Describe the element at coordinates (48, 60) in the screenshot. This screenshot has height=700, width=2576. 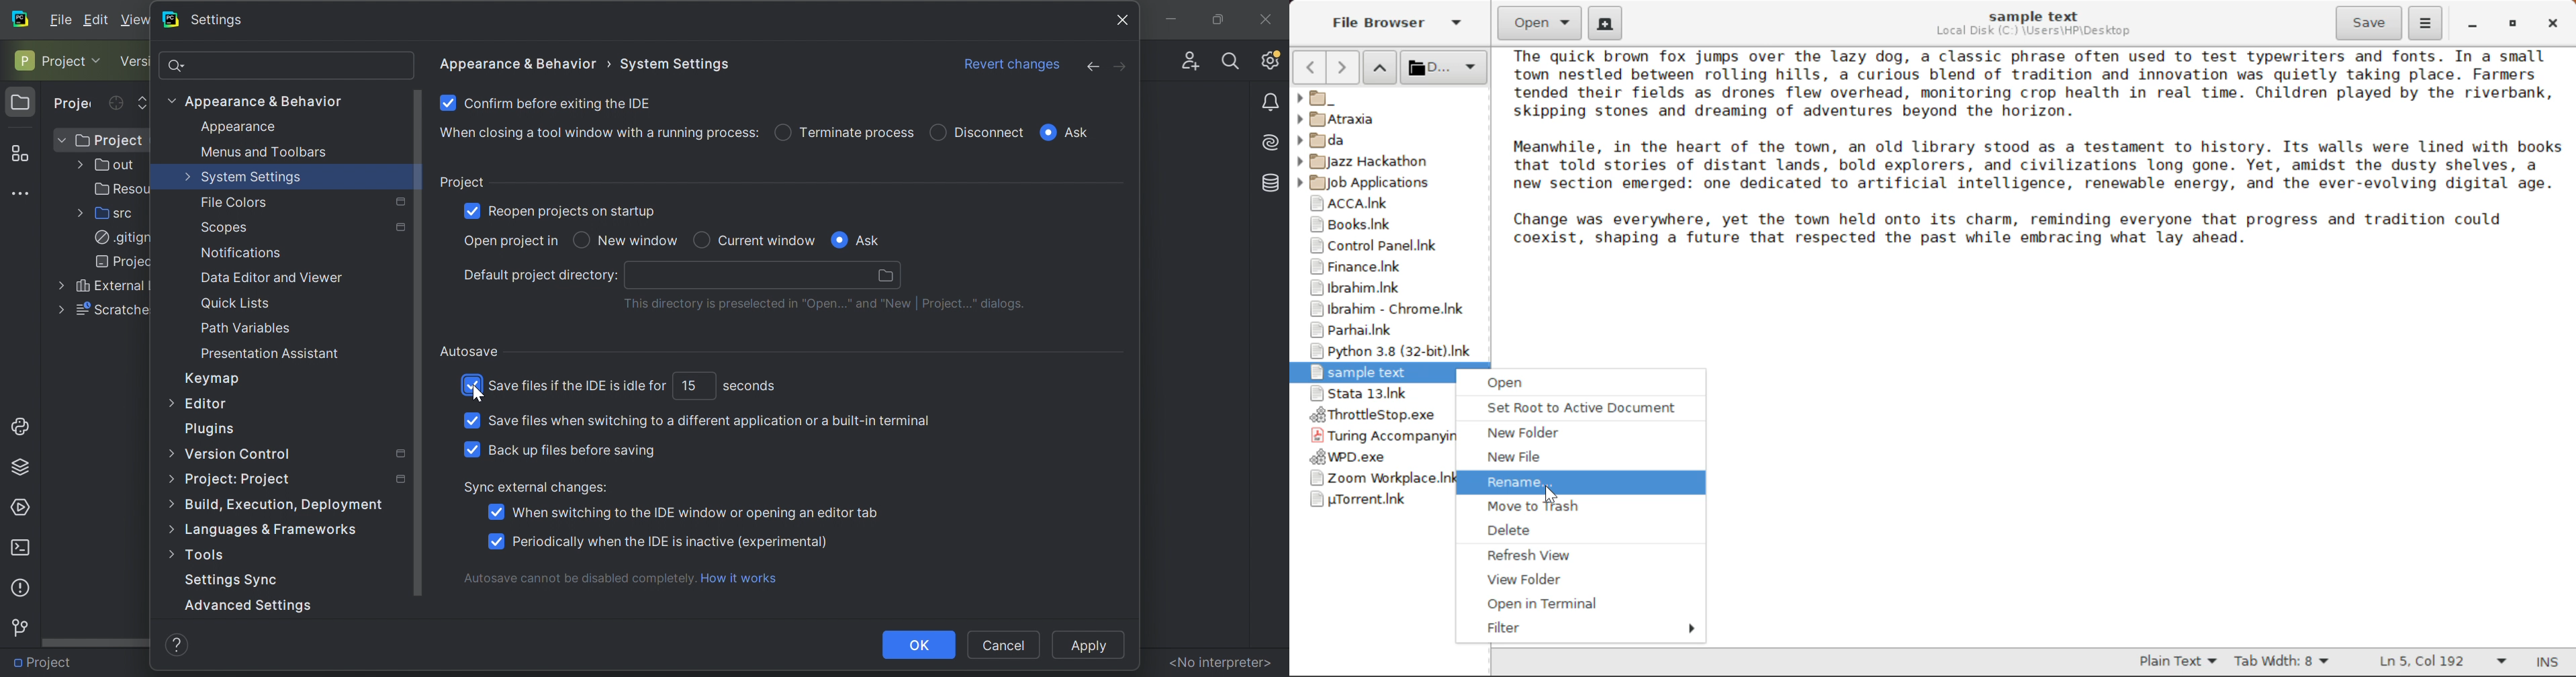
I see `Project` at that location.